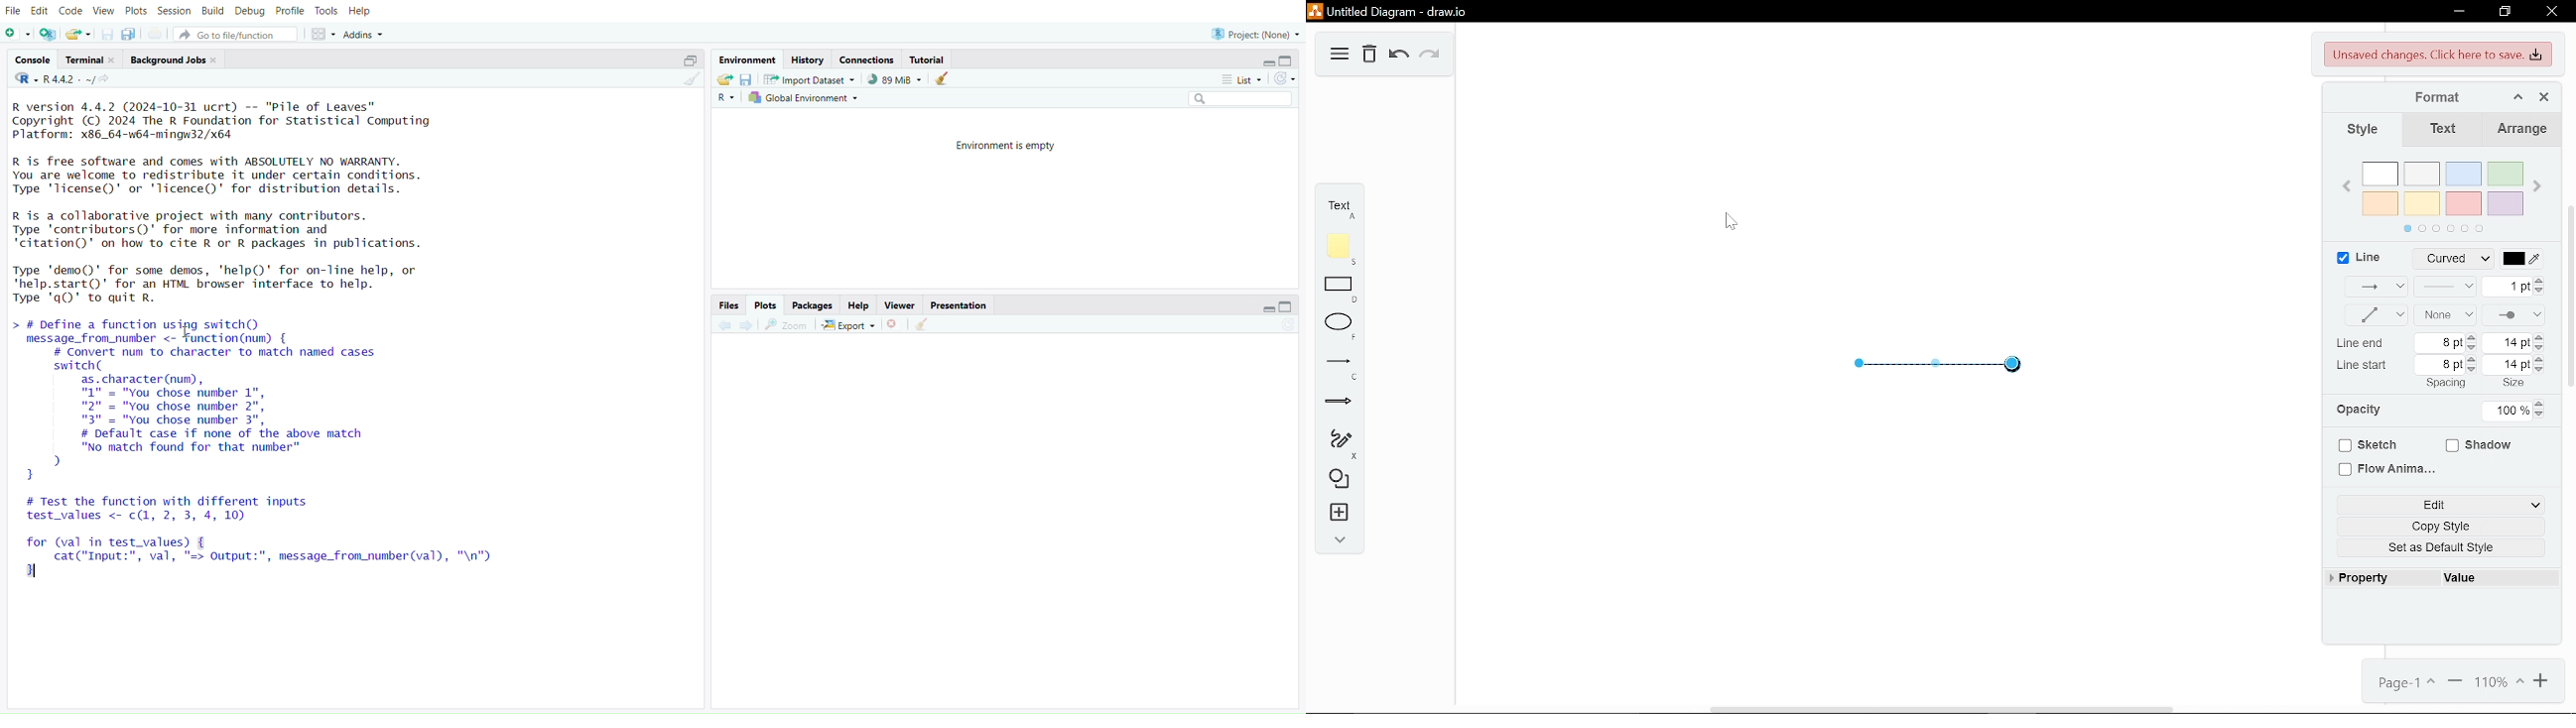 Image resolution: width=2576 pixels, height=728 pixels. Describe the element at coordinates (215, 11) in the screenshot. I see `Build` at that location.